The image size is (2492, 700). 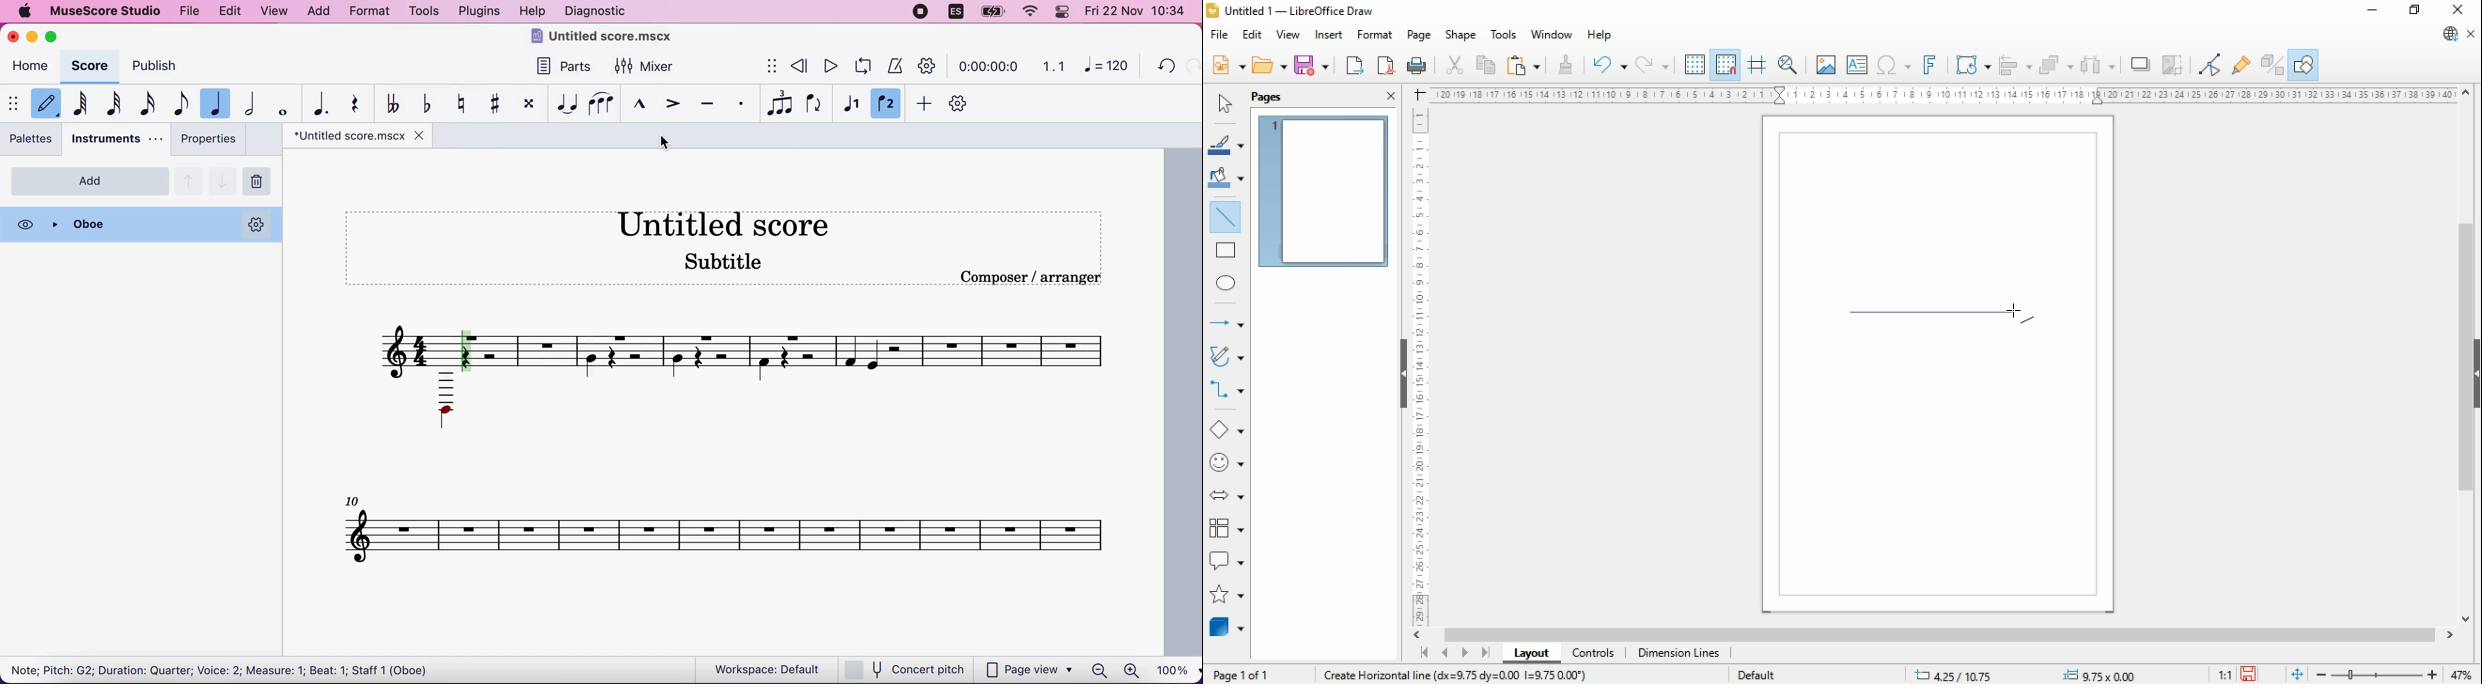 I want to click on restore, so click(x=2416, y=11).